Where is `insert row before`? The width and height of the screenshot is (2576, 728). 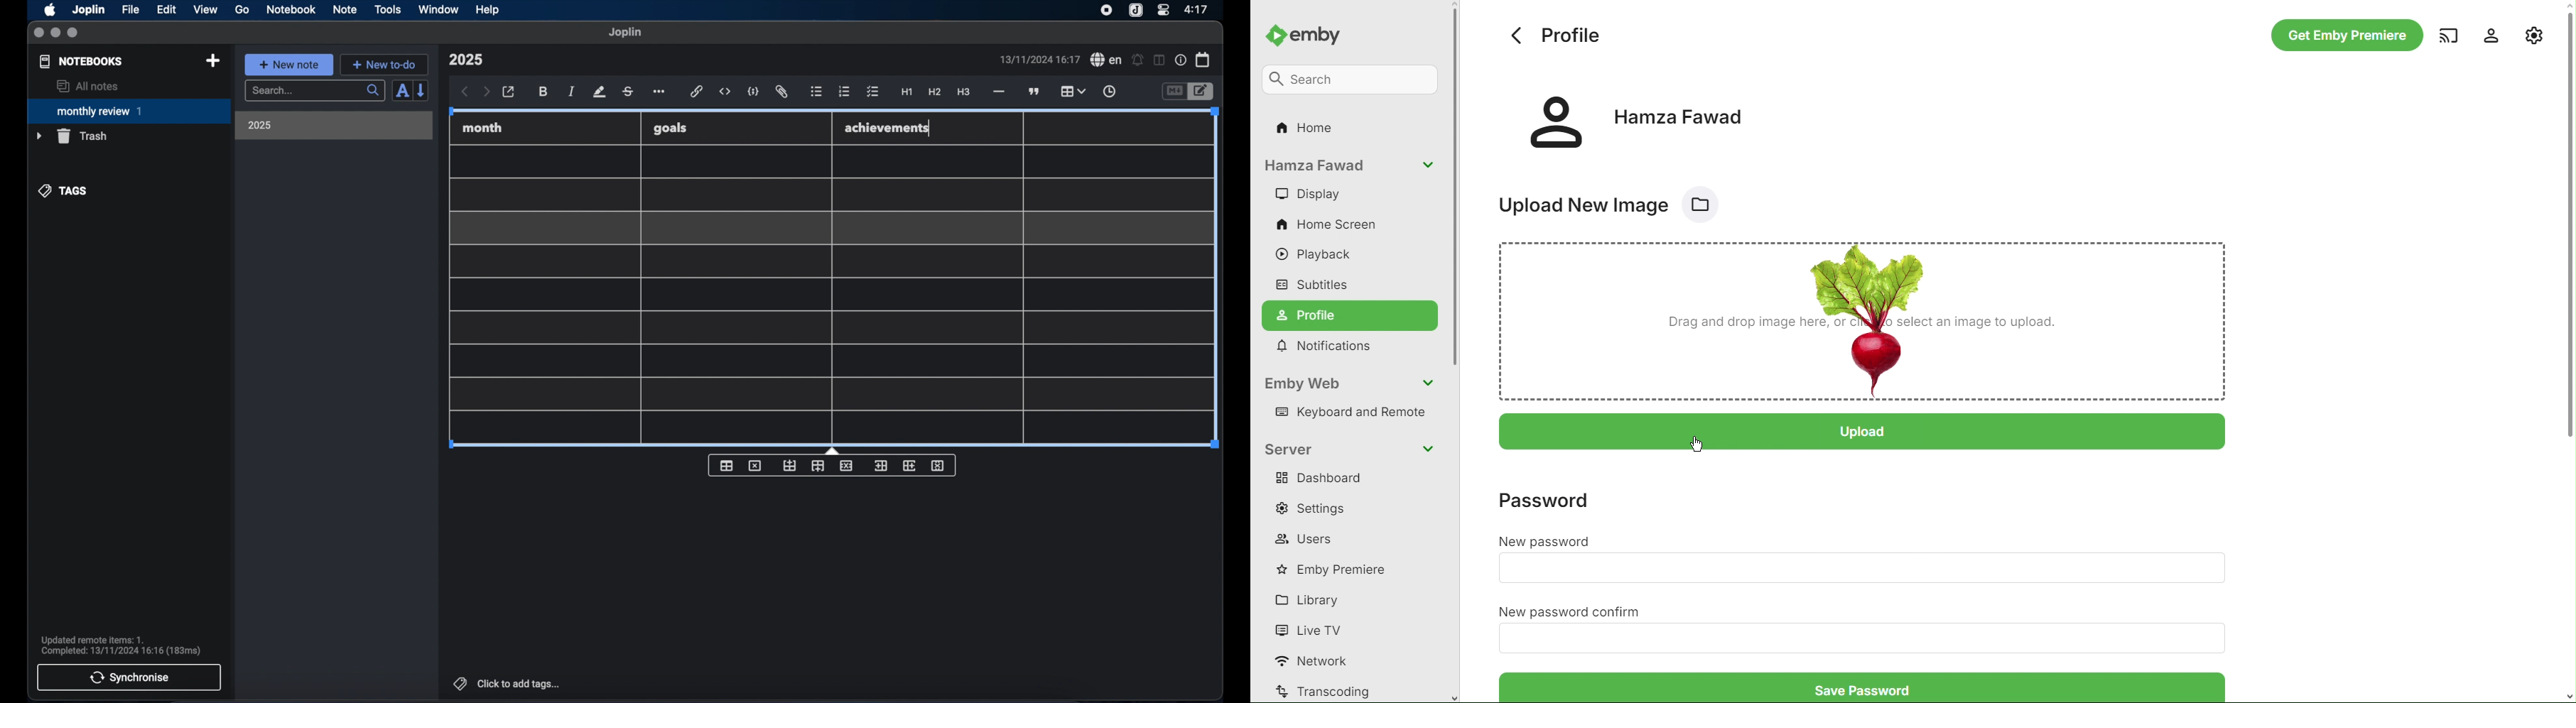
insert row before is located at coordinates (790, 466).